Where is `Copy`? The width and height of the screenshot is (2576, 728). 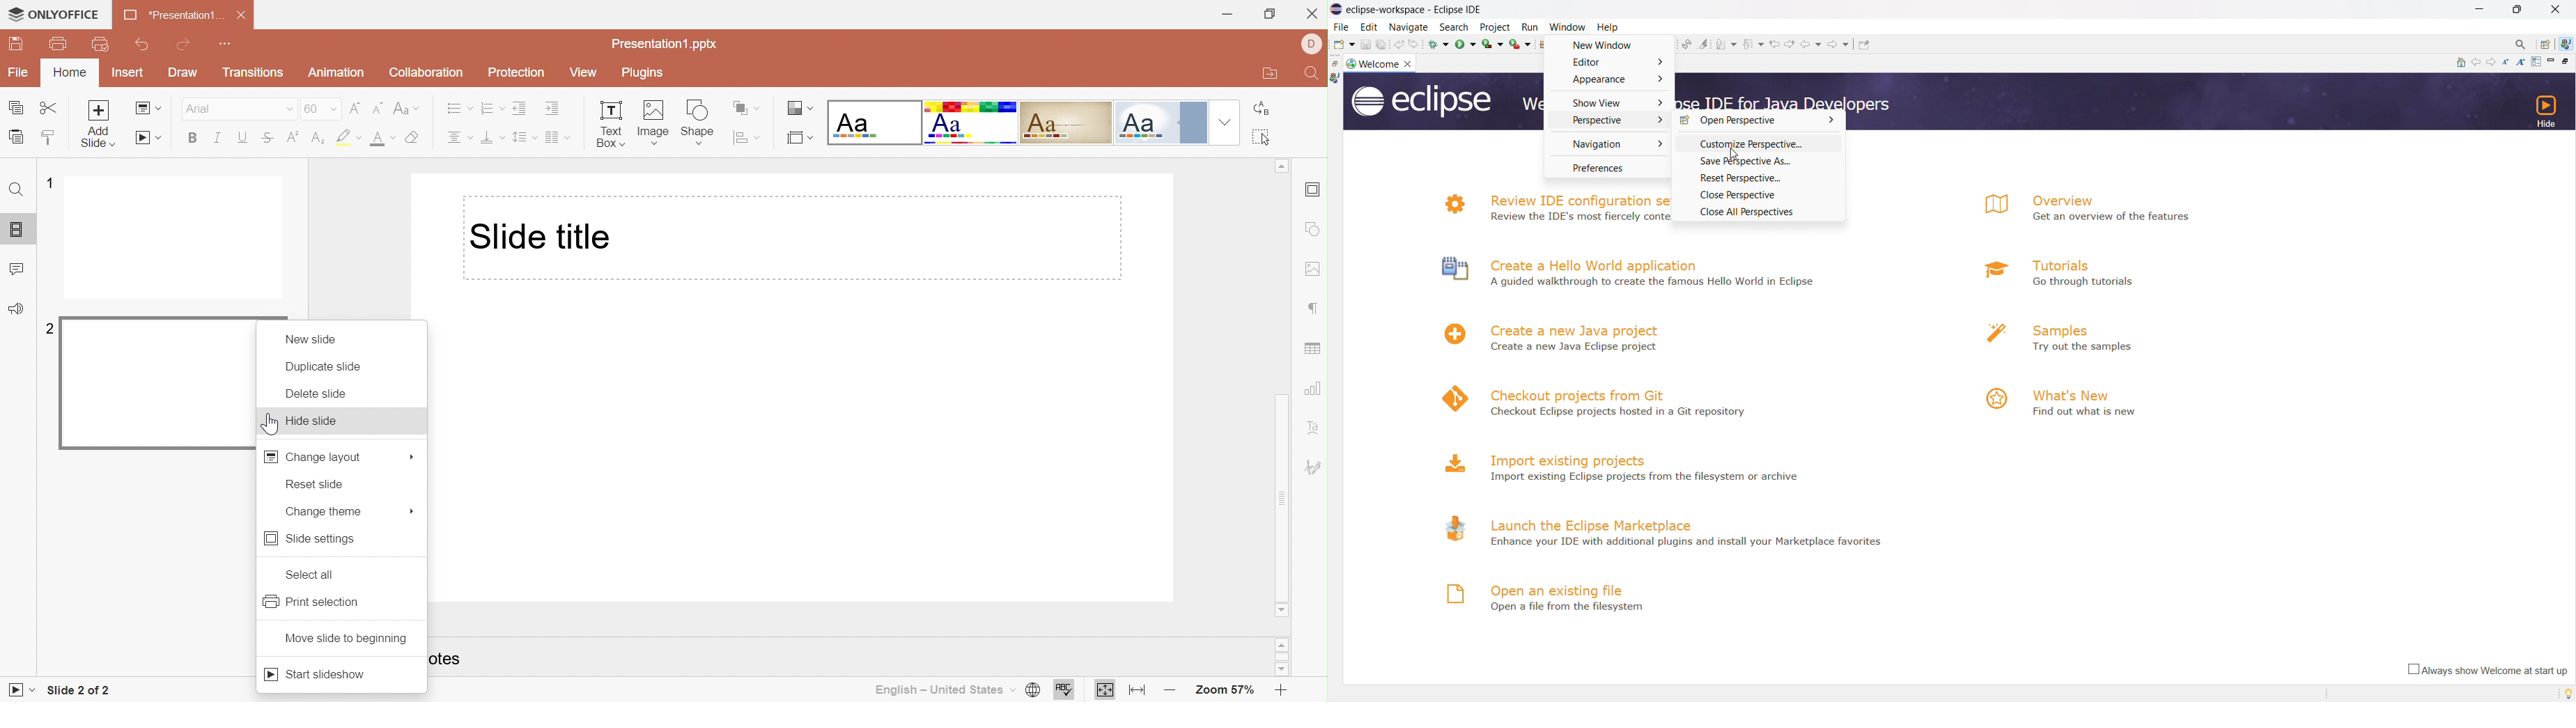
Copy is located at coordinates (15, 107).